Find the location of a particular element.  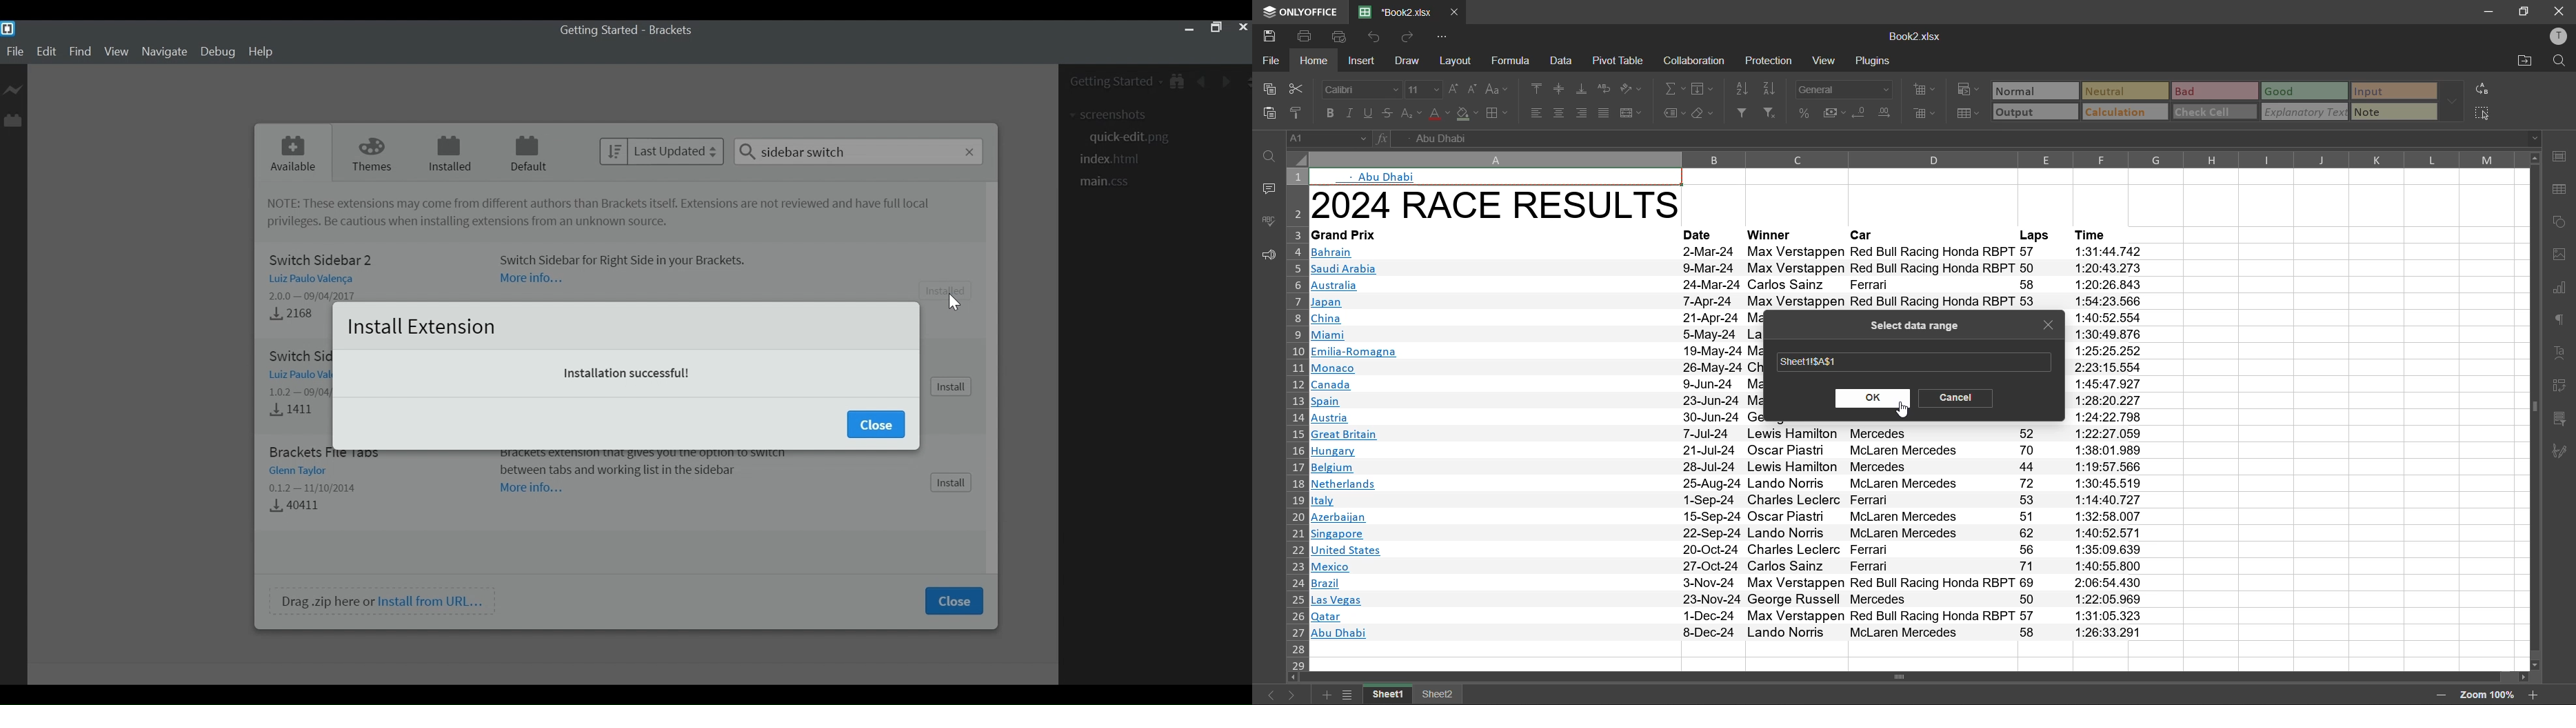

Live Preview is located at coordinates (13, 89).